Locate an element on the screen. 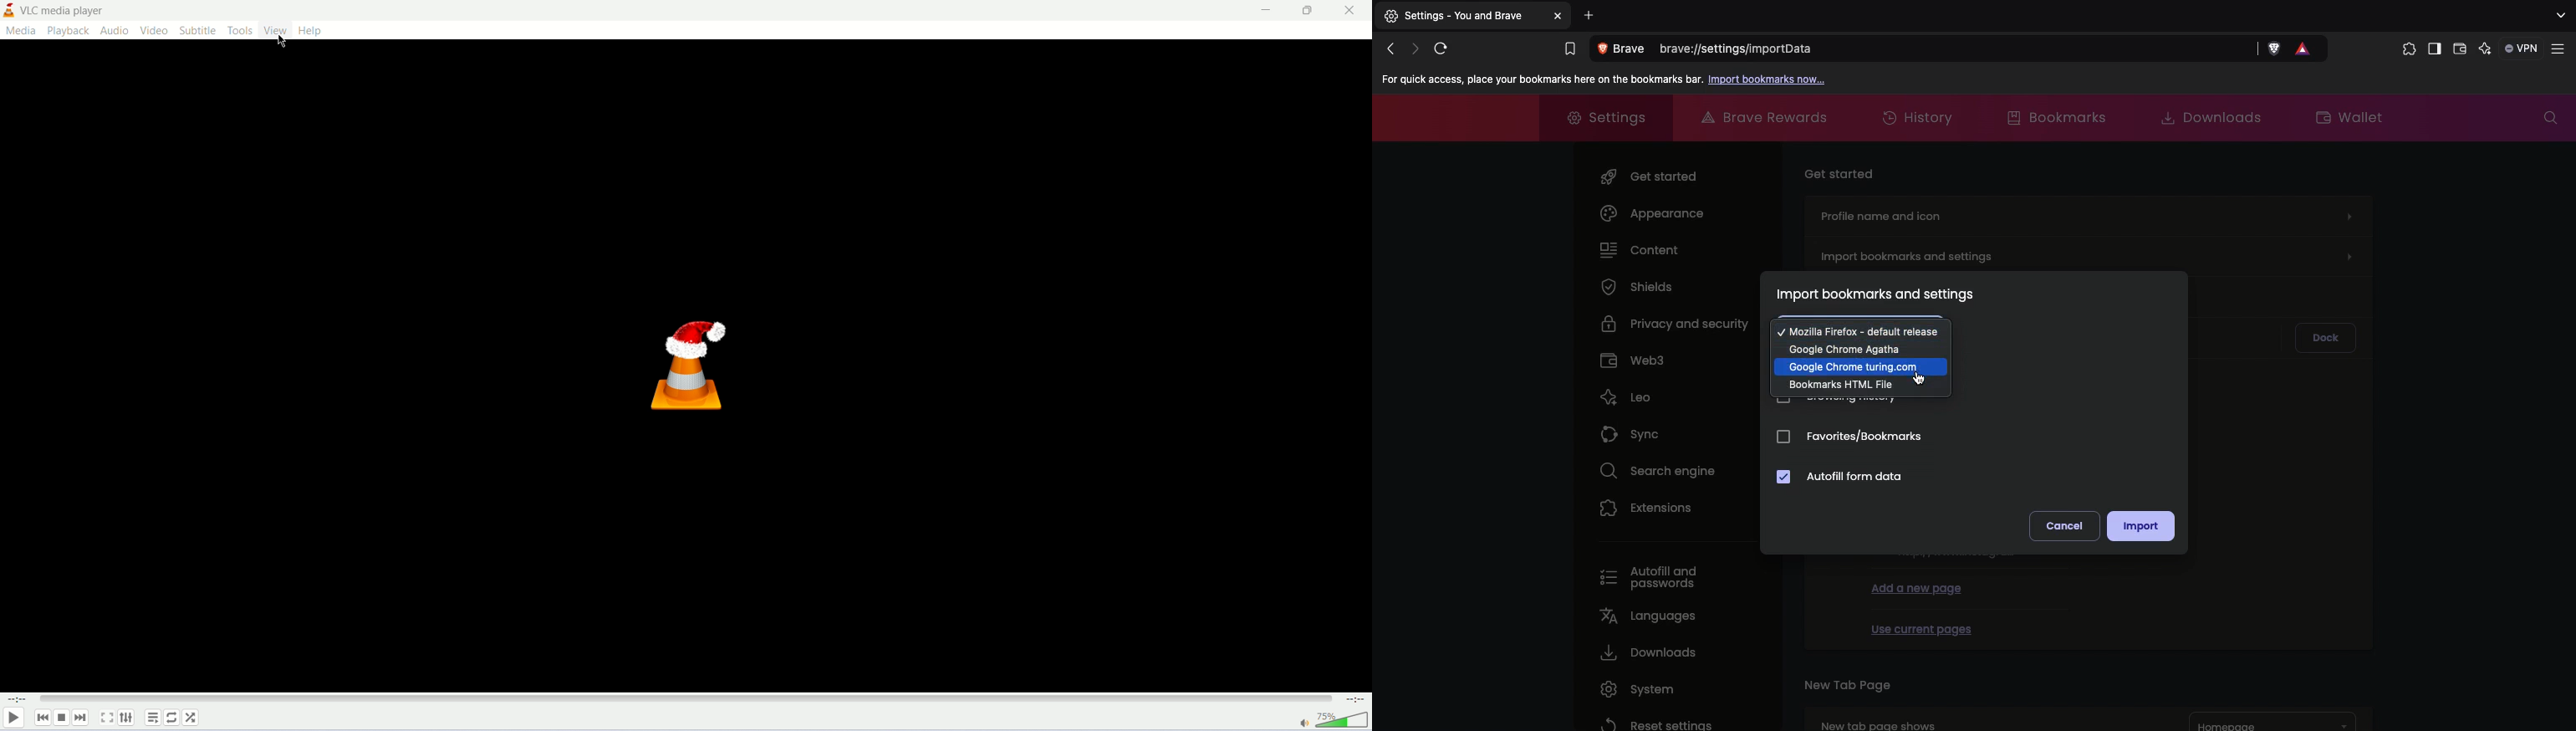 This screenshot has height=756, width=2576. help is located at coordinates (310, 30).